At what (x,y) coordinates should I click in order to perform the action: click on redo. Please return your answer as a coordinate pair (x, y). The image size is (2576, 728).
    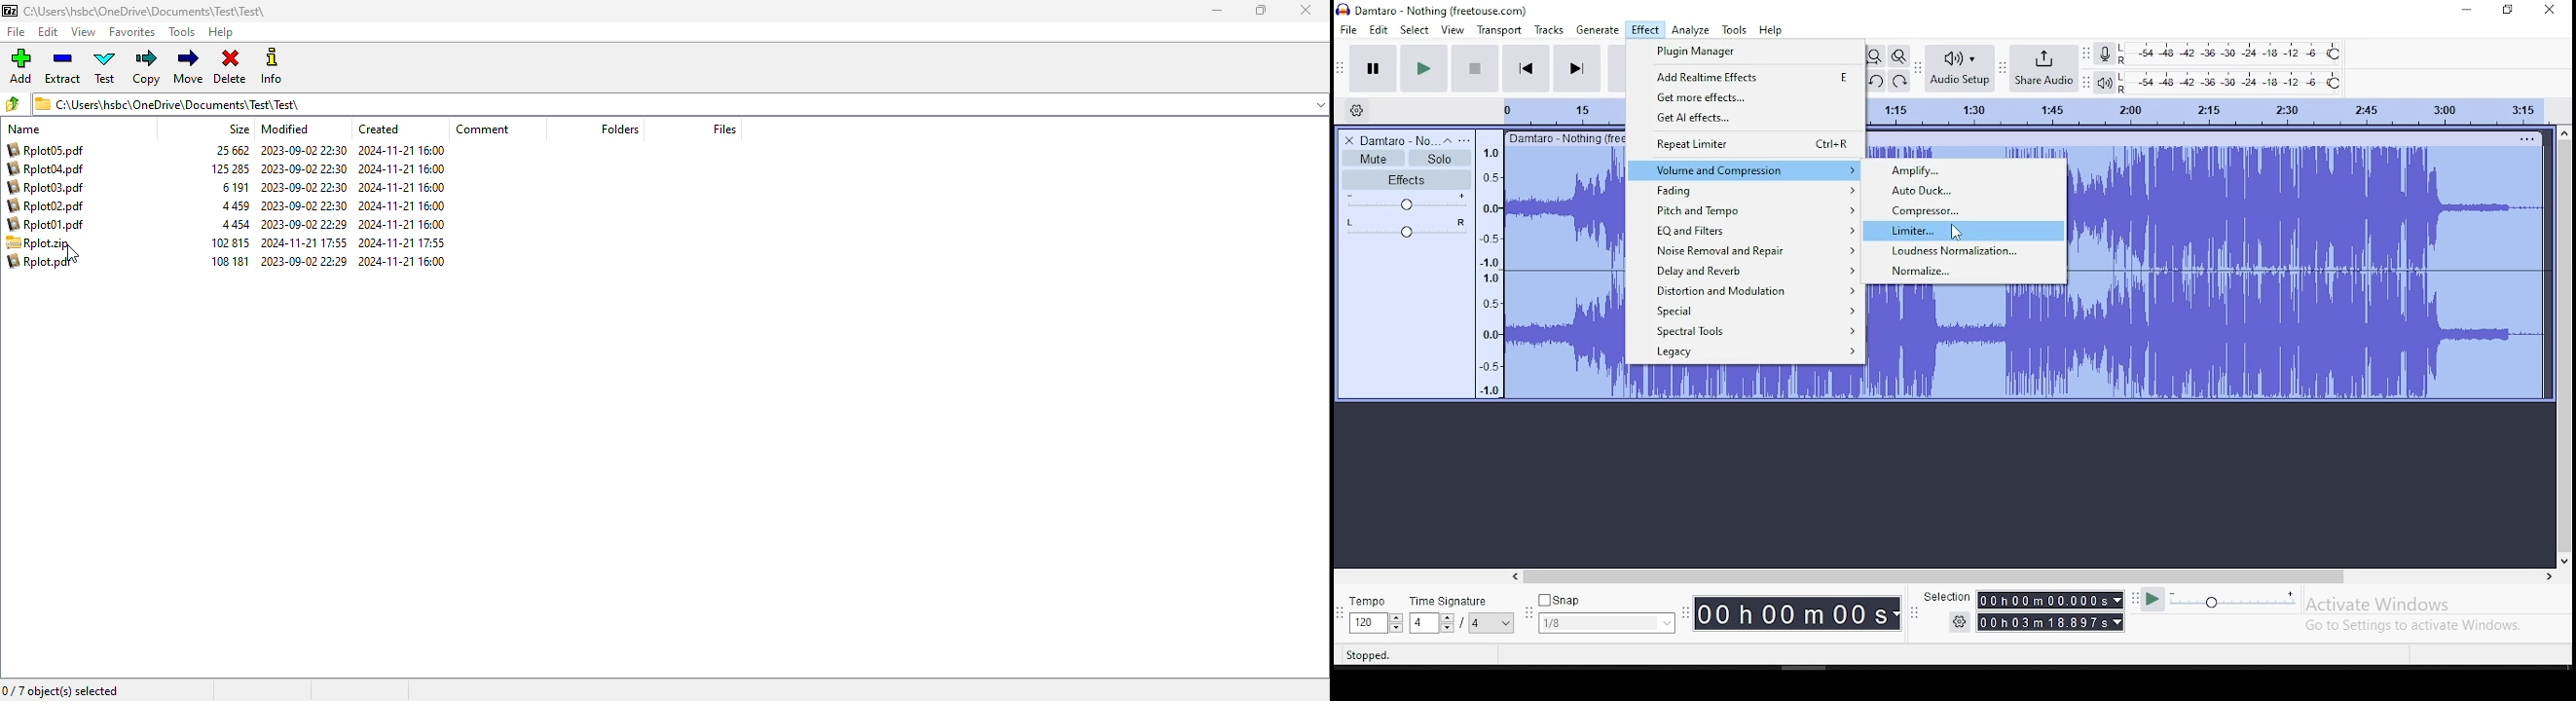
    Looking at the image, I should click on (1900, 81).